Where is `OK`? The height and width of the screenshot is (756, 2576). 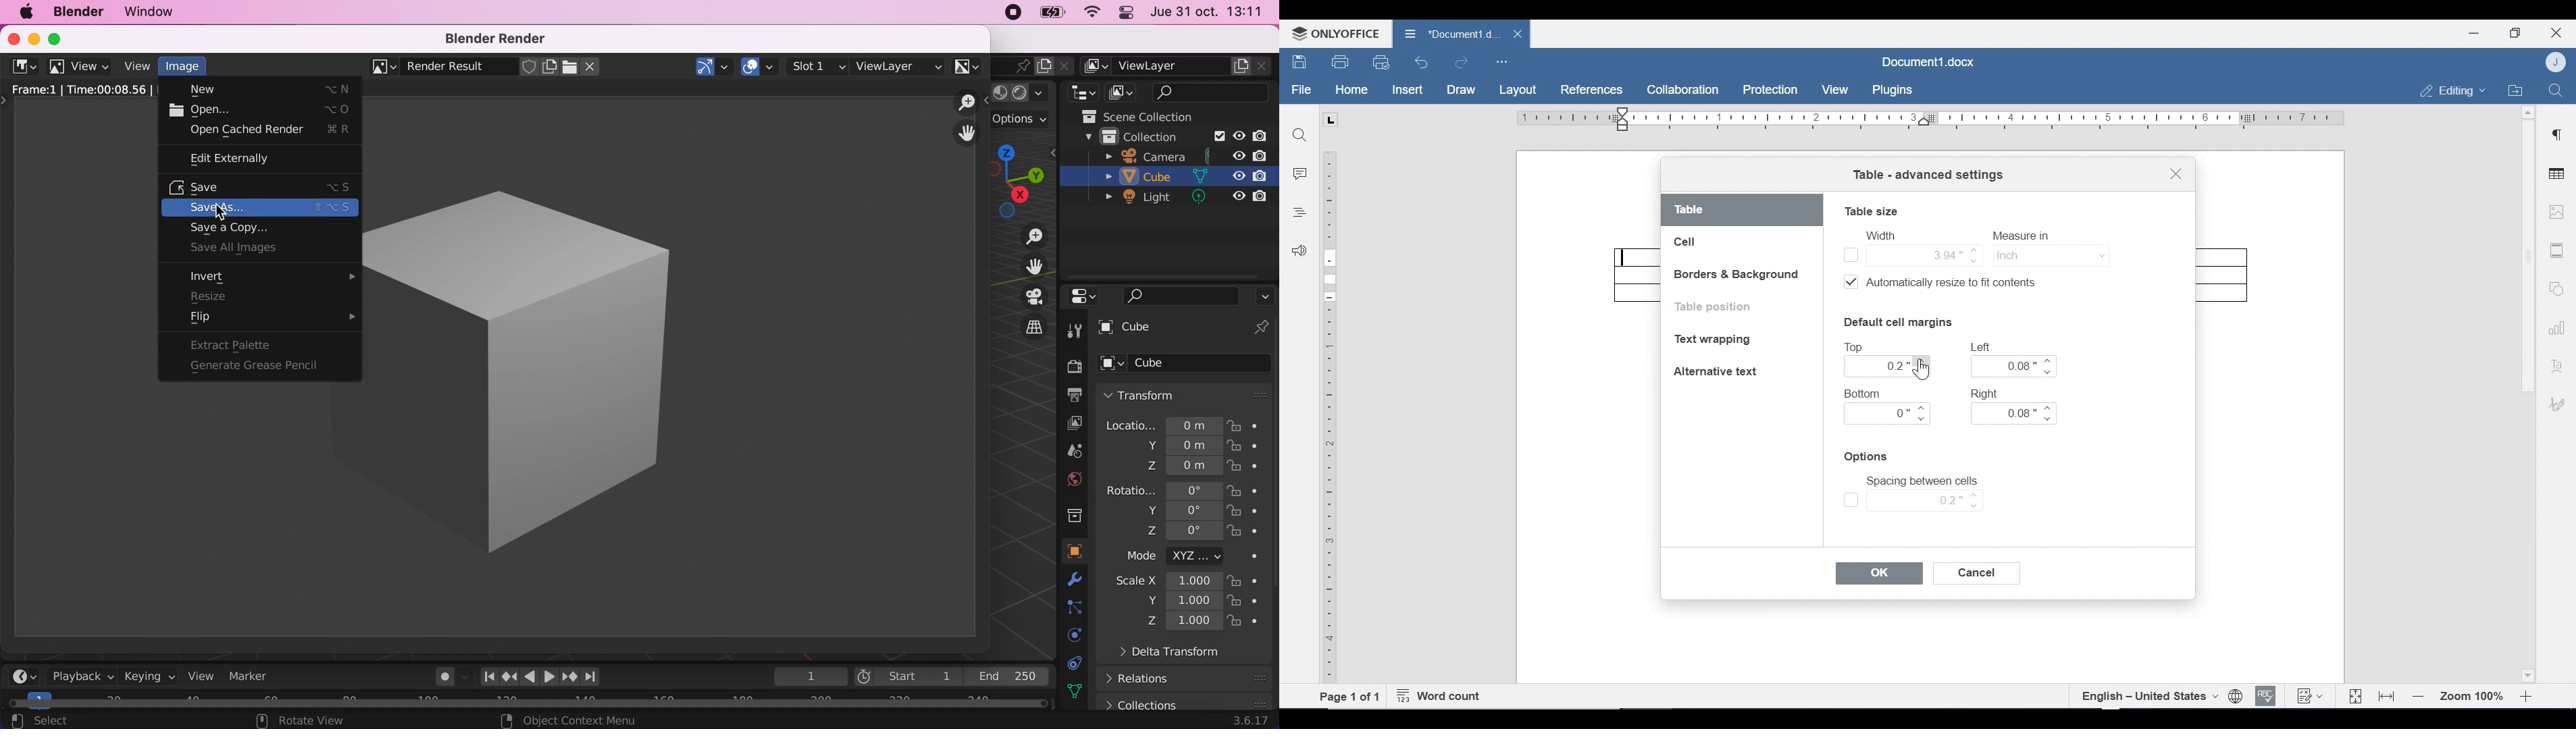
OK is located at coordinates (1880, 574).